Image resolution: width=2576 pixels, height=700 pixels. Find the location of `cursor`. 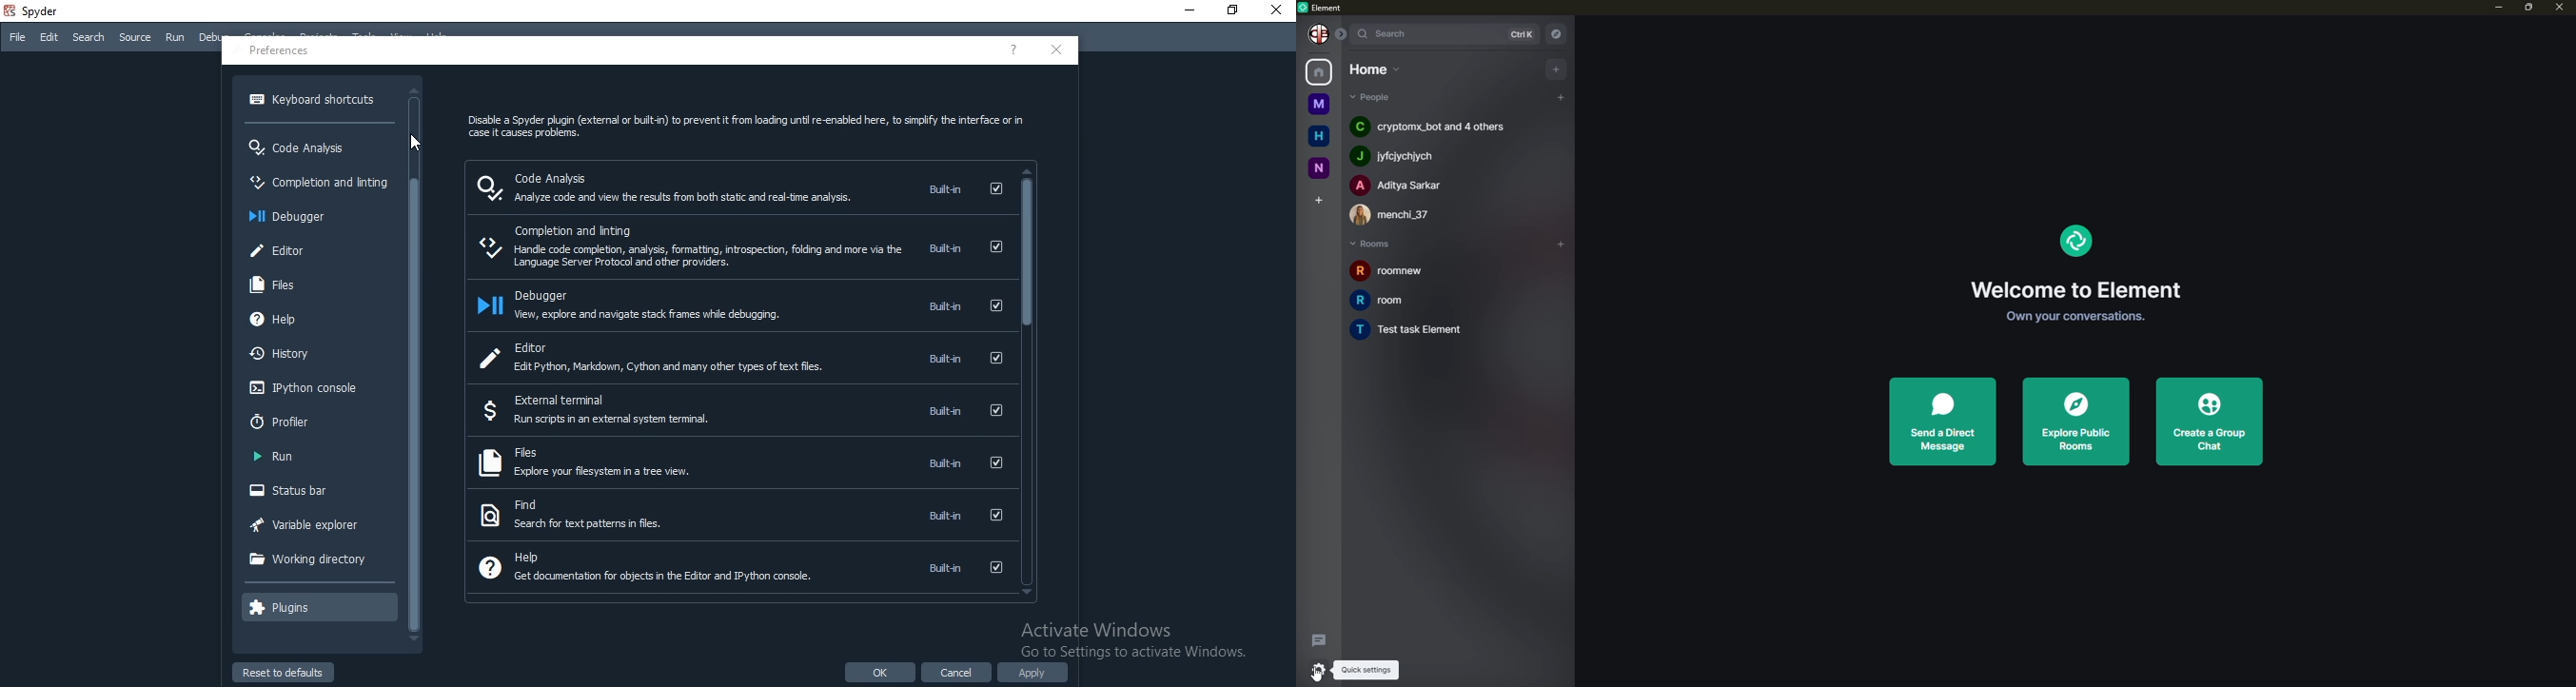

cursor is located at coordinates (1321, 675).